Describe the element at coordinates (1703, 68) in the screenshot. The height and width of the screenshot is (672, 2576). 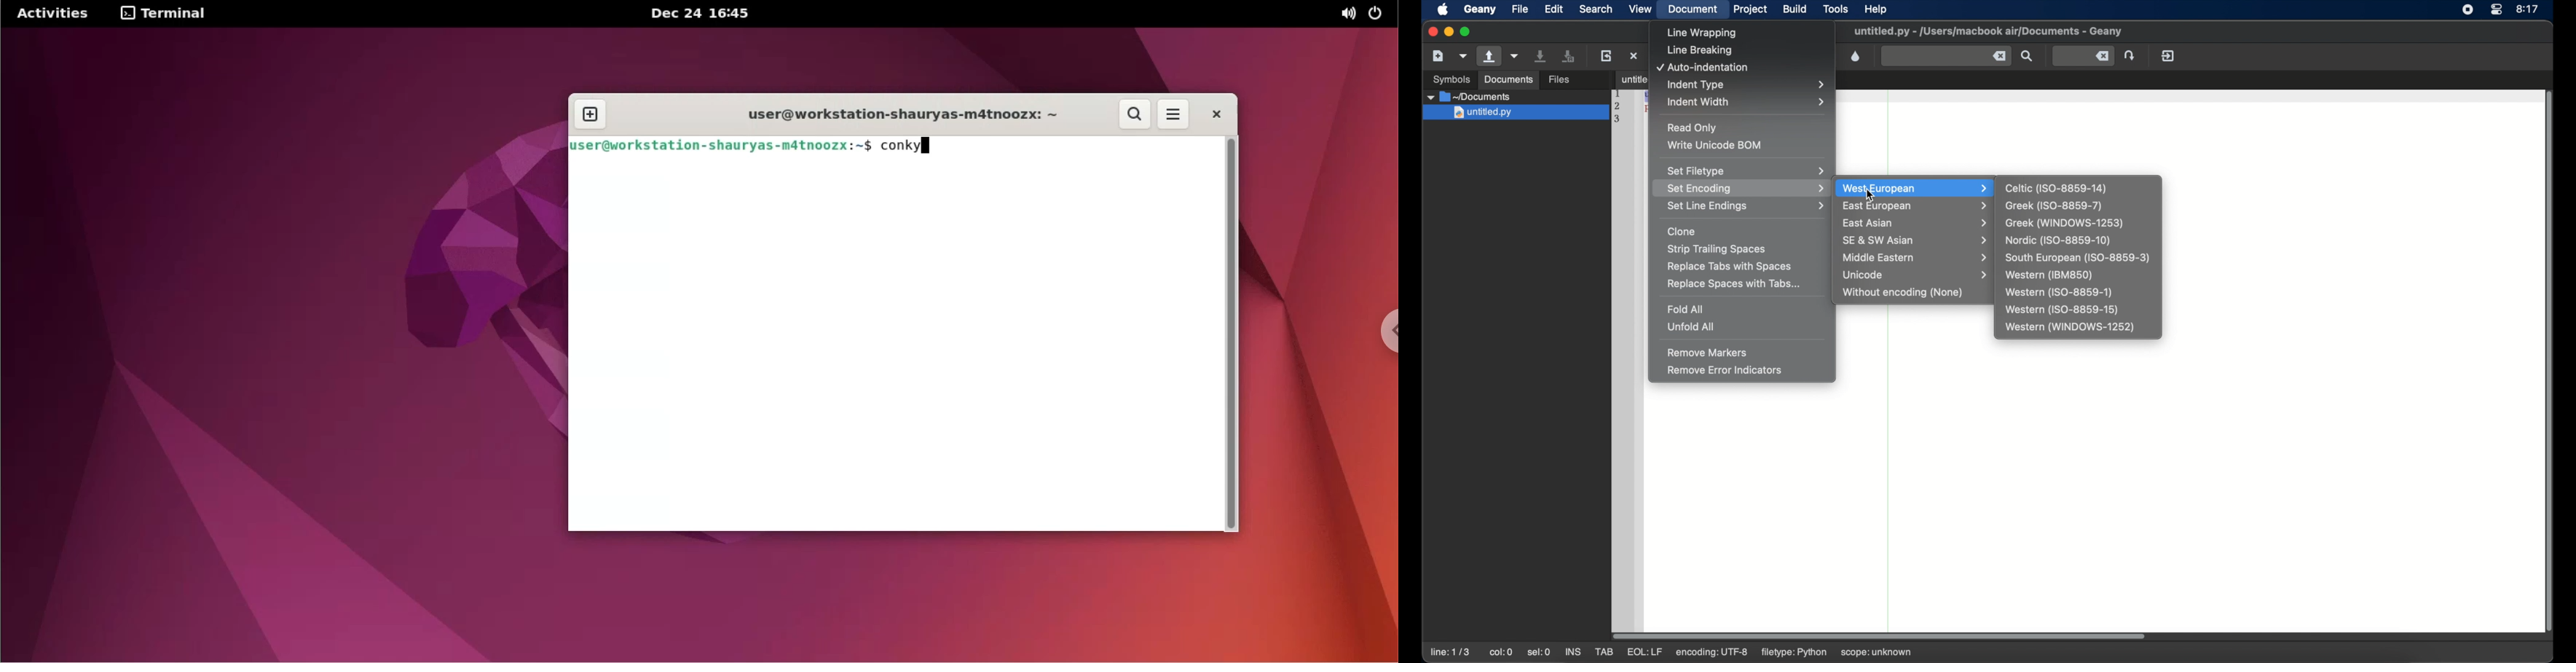
I see `auto indentation` at that location.